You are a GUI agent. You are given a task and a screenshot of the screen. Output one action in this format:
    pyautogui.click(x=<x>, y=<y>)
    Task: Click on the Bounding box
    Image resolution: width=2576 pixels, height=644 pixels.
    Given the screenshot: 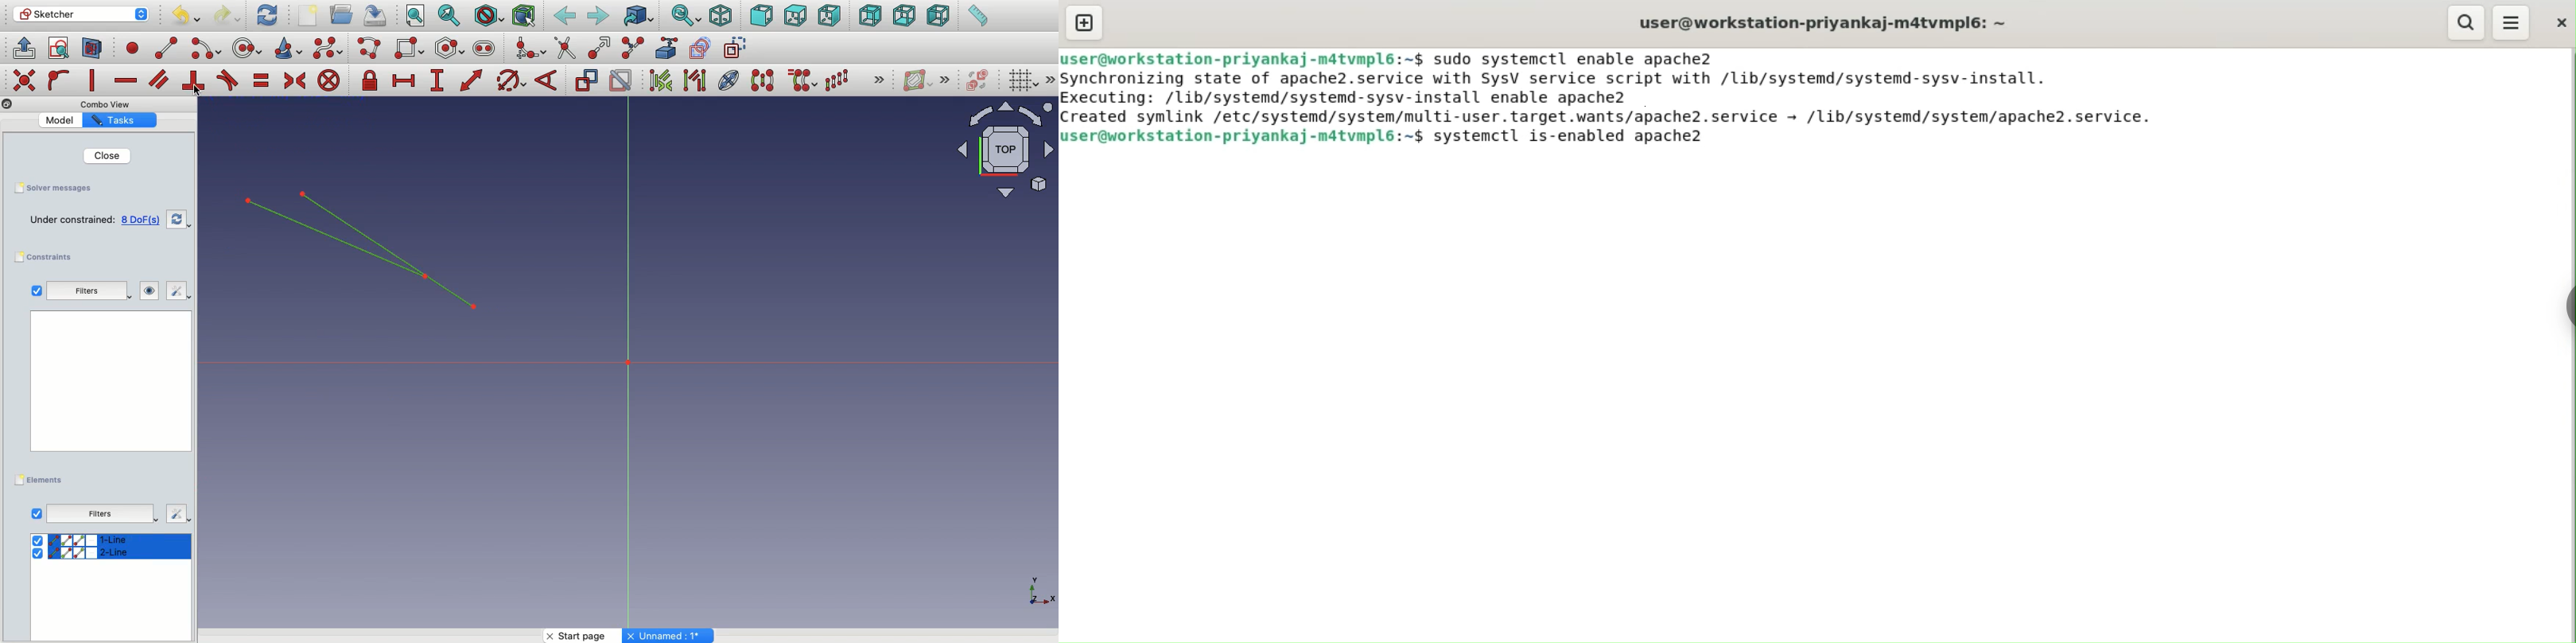 What is the action you would take?
    pyautogui.click(x=526, y=17)
    